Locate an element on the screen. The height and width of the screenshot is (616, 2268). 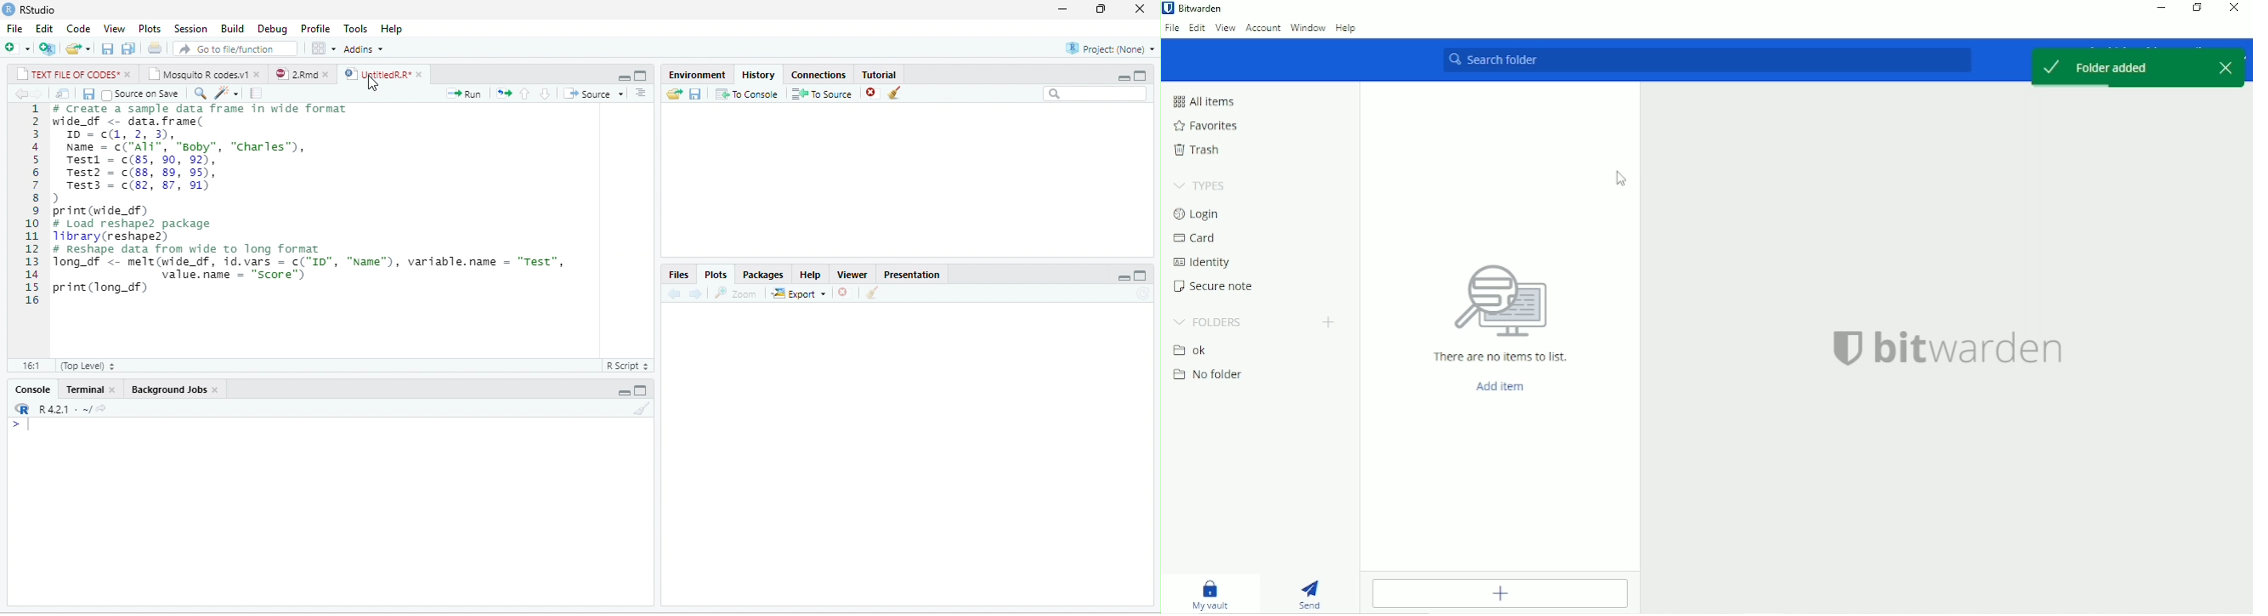
Background Jobs is located at coordinates (168, 389).